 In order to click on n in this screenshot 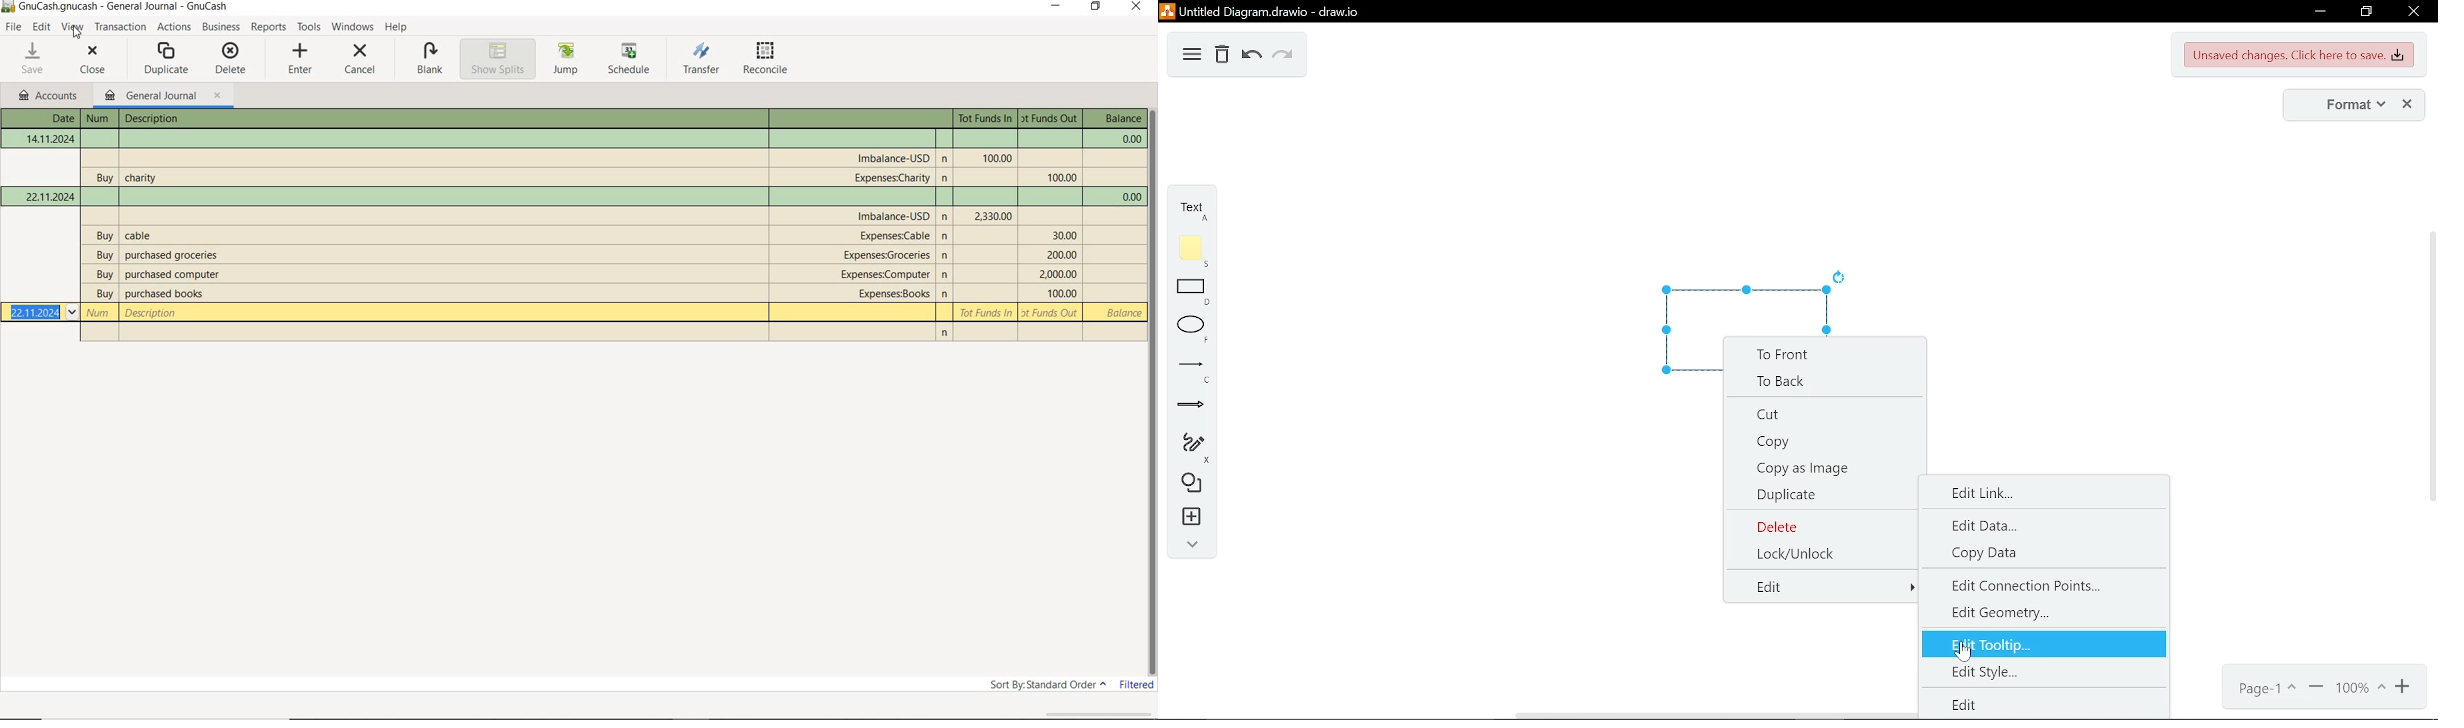, I will do `click(947, 293)`.